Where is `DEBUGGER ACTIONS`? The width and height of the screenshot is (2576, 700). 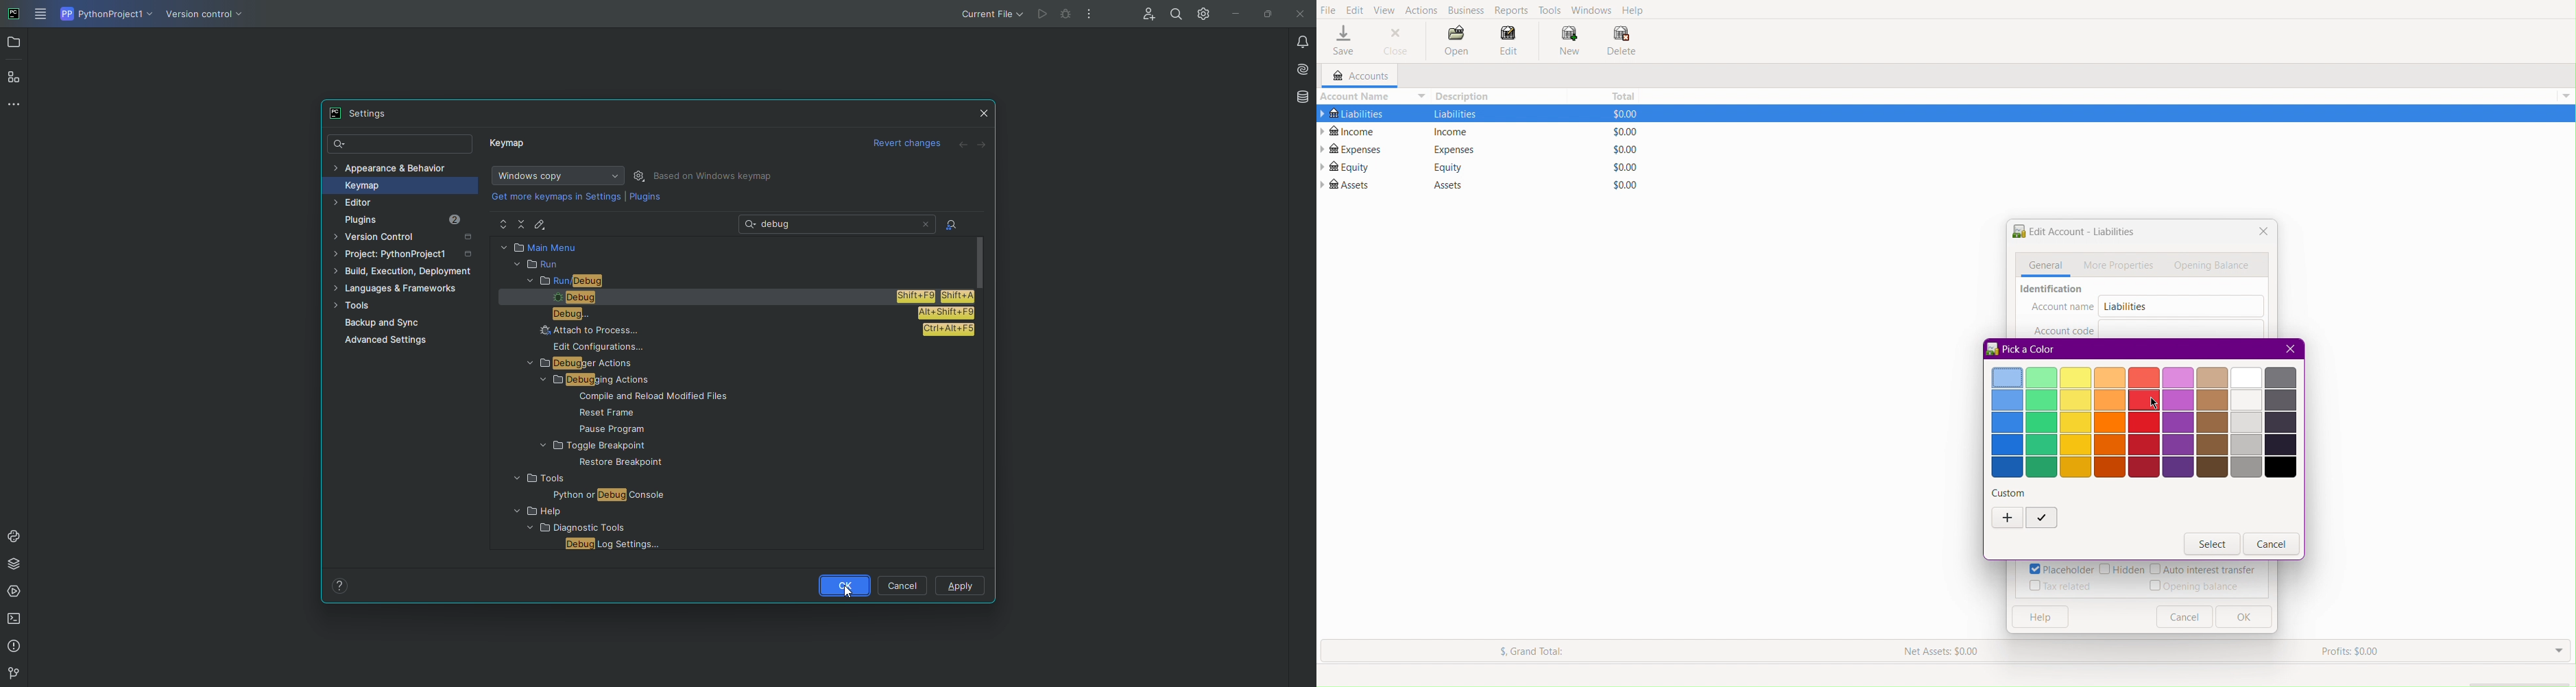 DEBUGGER ACTIONS is located at coordinates (599, 363).